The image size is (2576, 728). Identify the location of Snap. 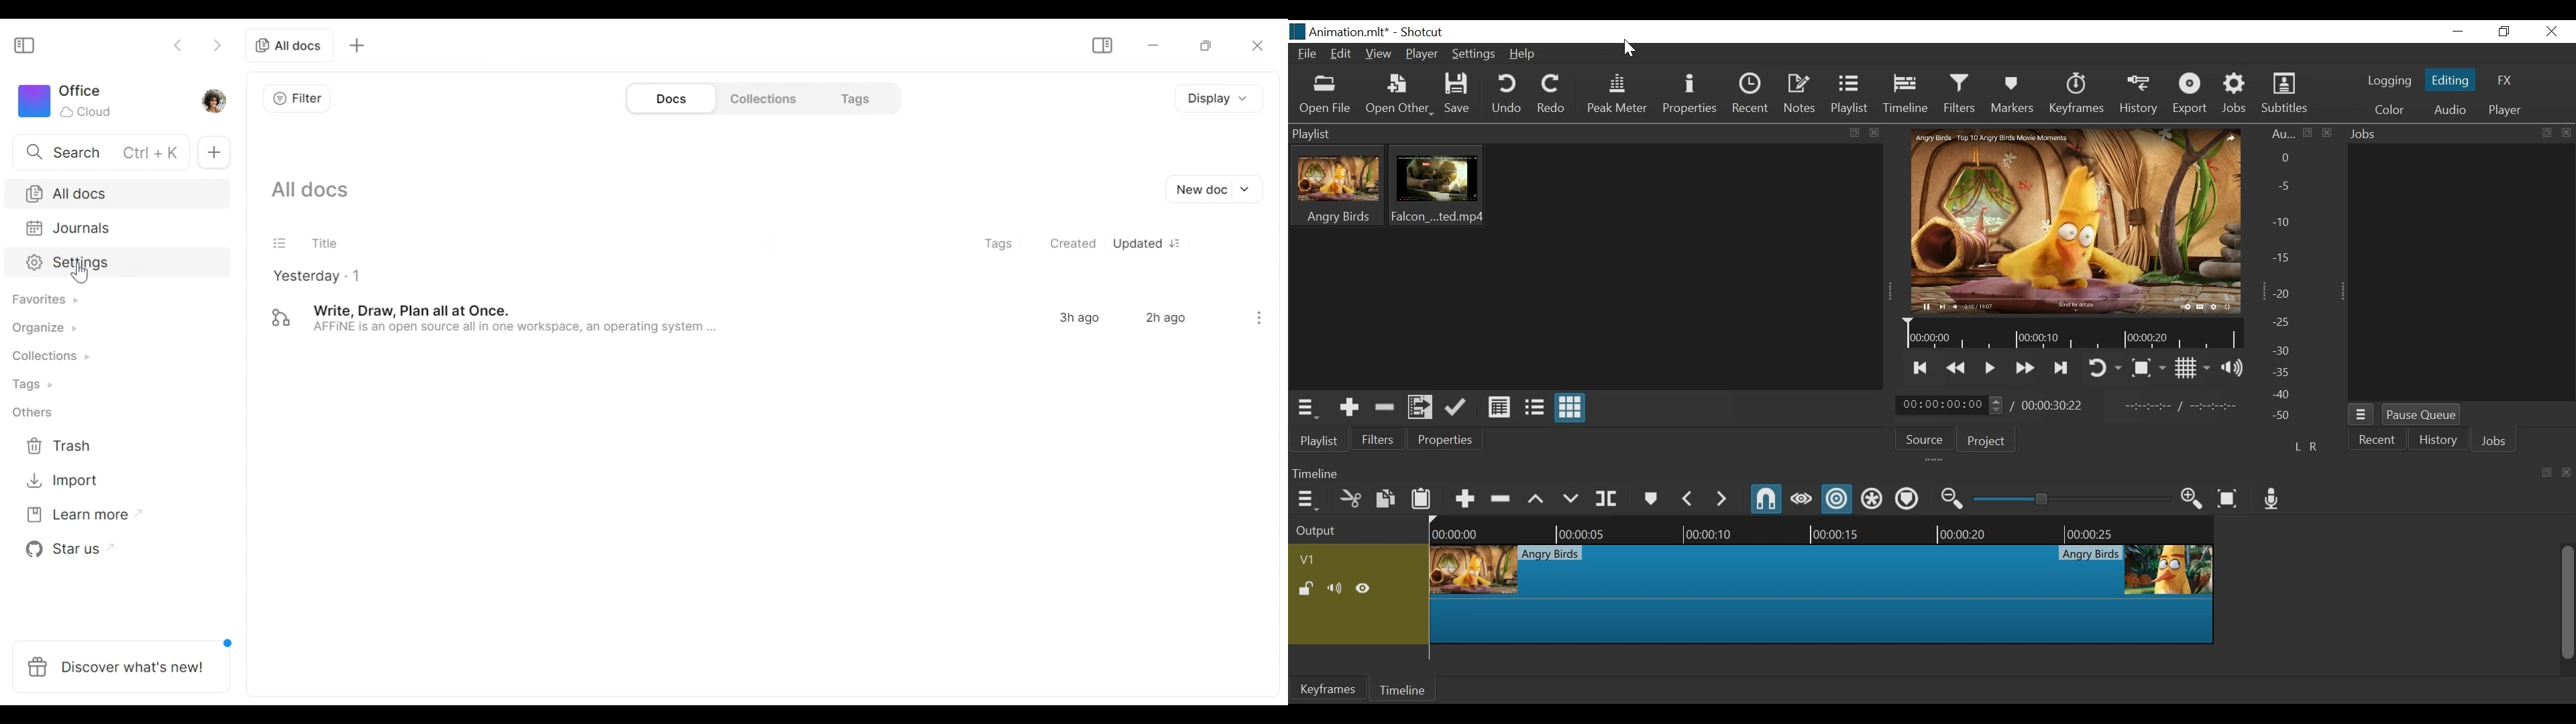
(1768, 500).